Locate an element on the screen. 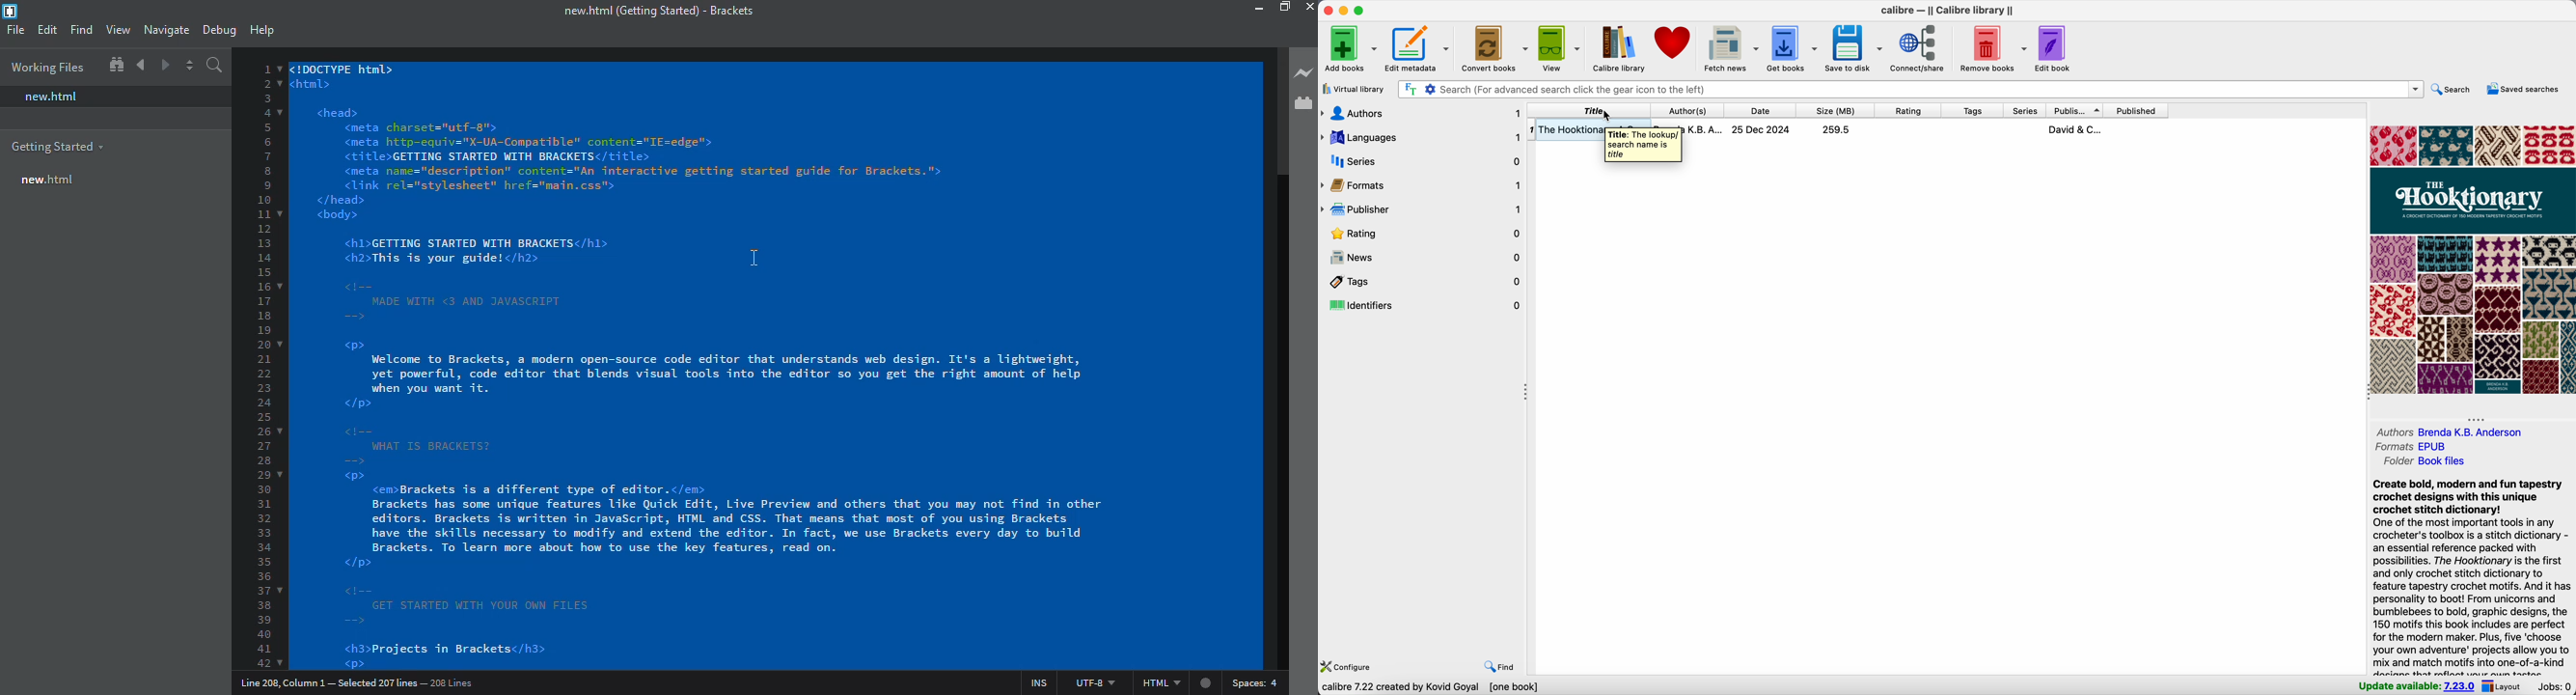 The image size is (2576, 700). tags is located at coordinates (1976, 110).